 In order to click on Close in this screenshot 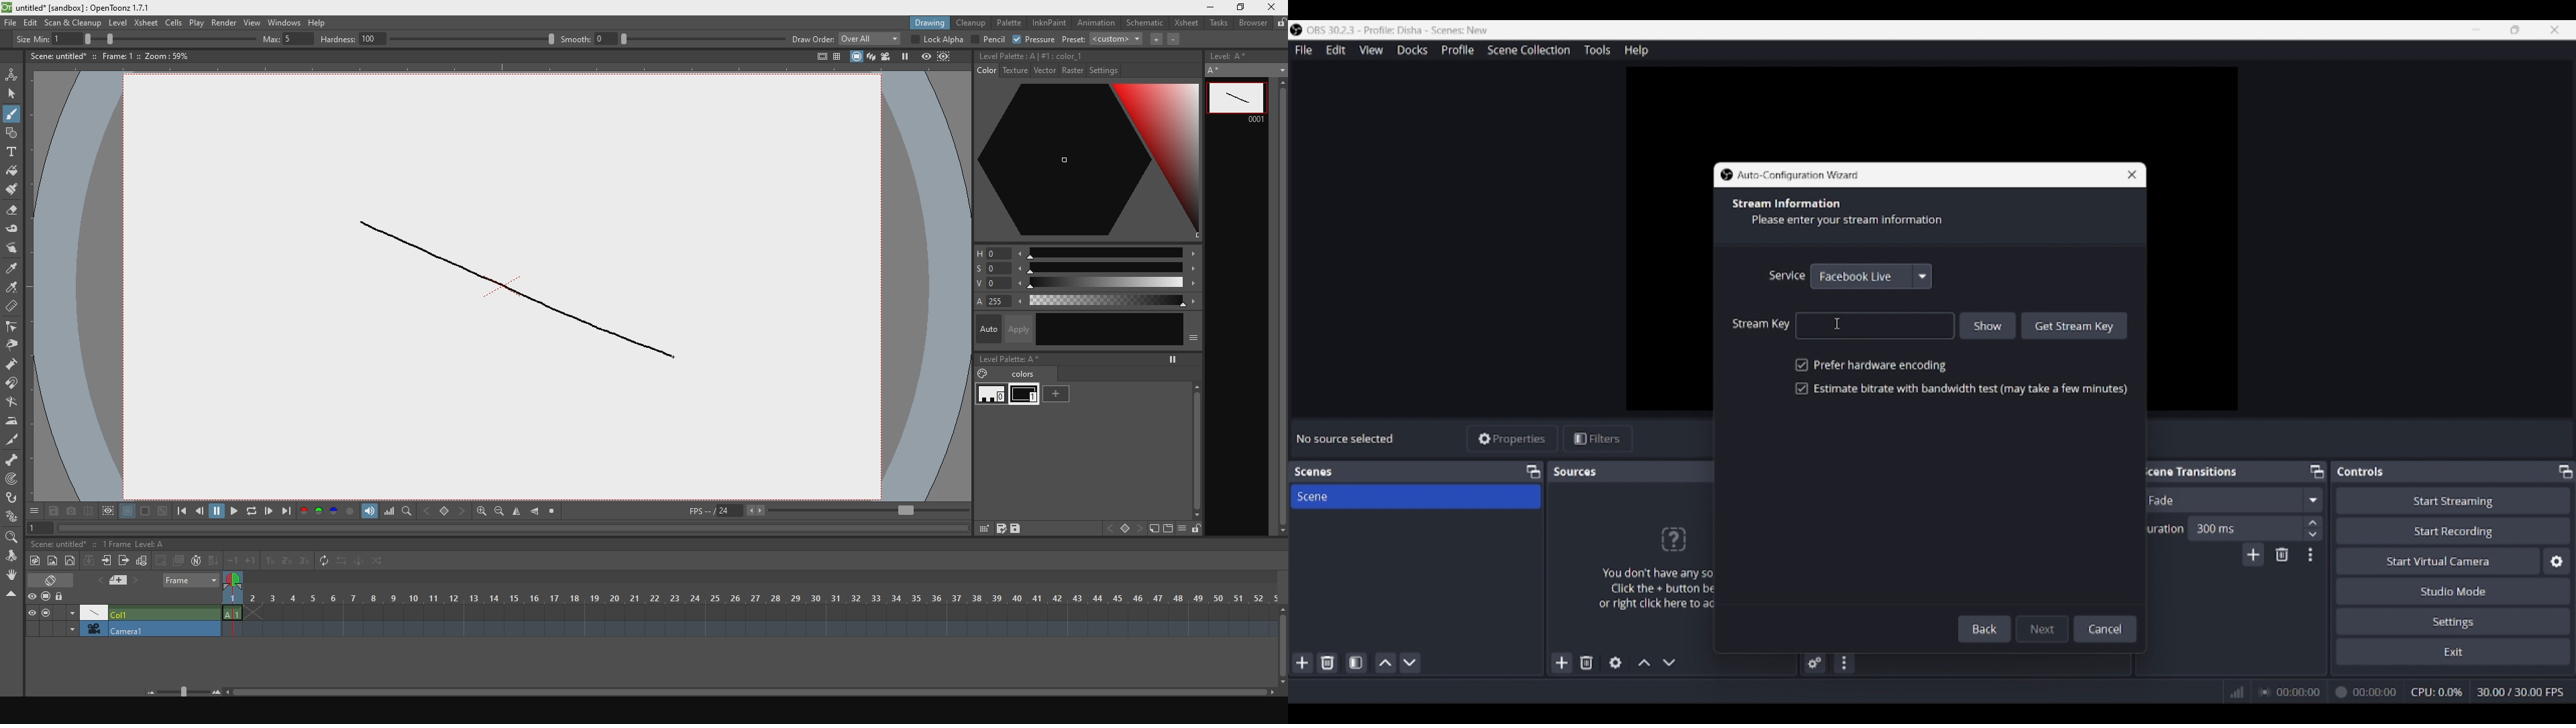, I will do `click(2127, 174)`.